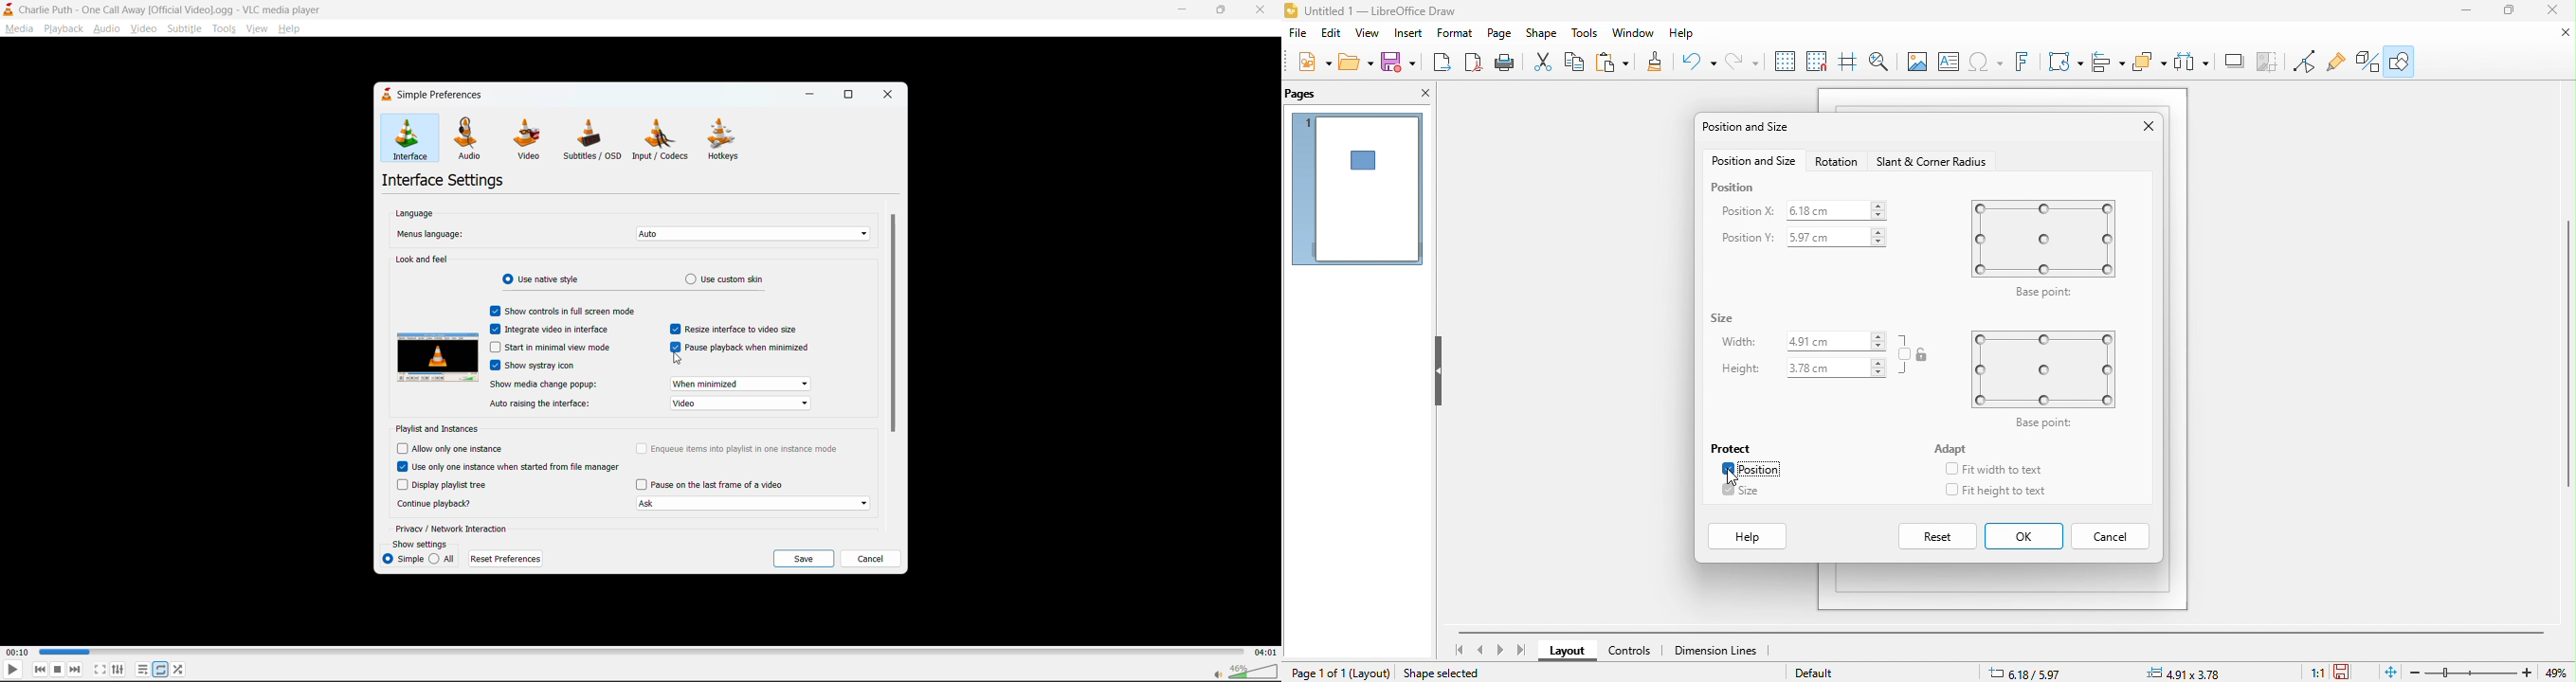 Image resolution: width=2576 pixels, height=700 pixels. Describe the element at coordinates (1742, 63) in the screenshot. I see `redo` at that location.